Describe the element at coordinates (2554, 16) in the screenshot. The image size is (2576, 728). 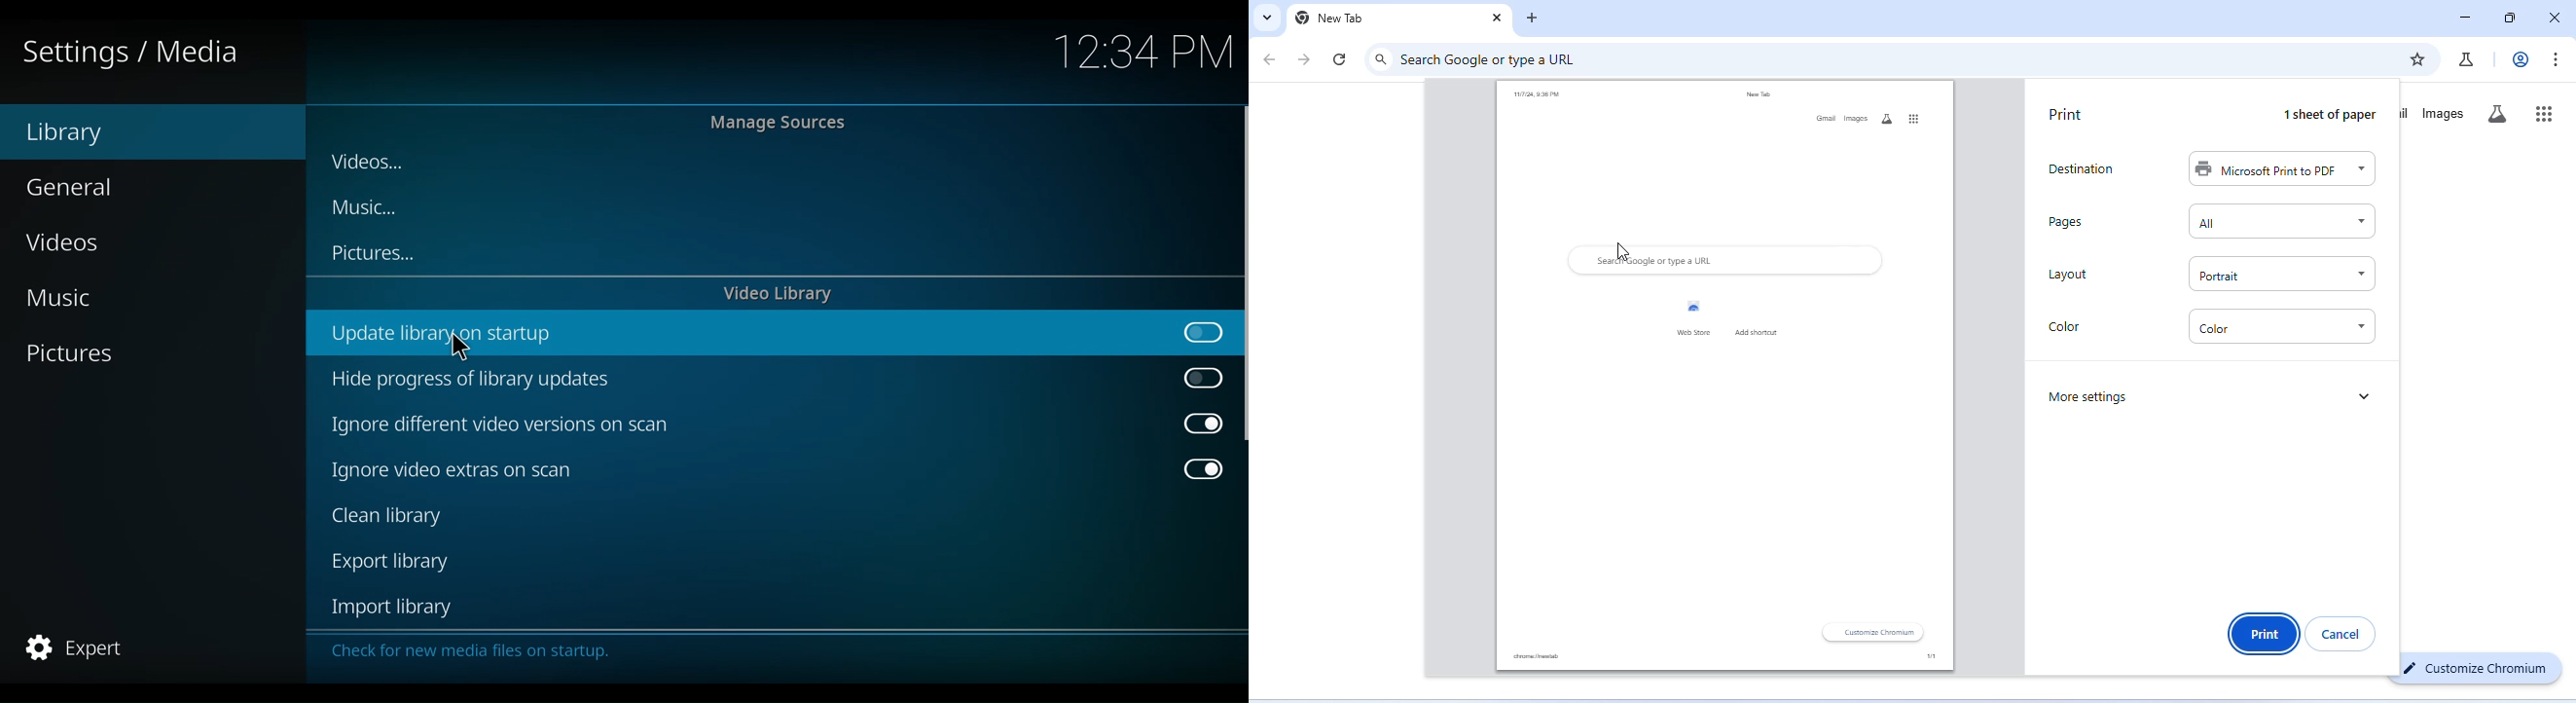
I see `close` at that location.